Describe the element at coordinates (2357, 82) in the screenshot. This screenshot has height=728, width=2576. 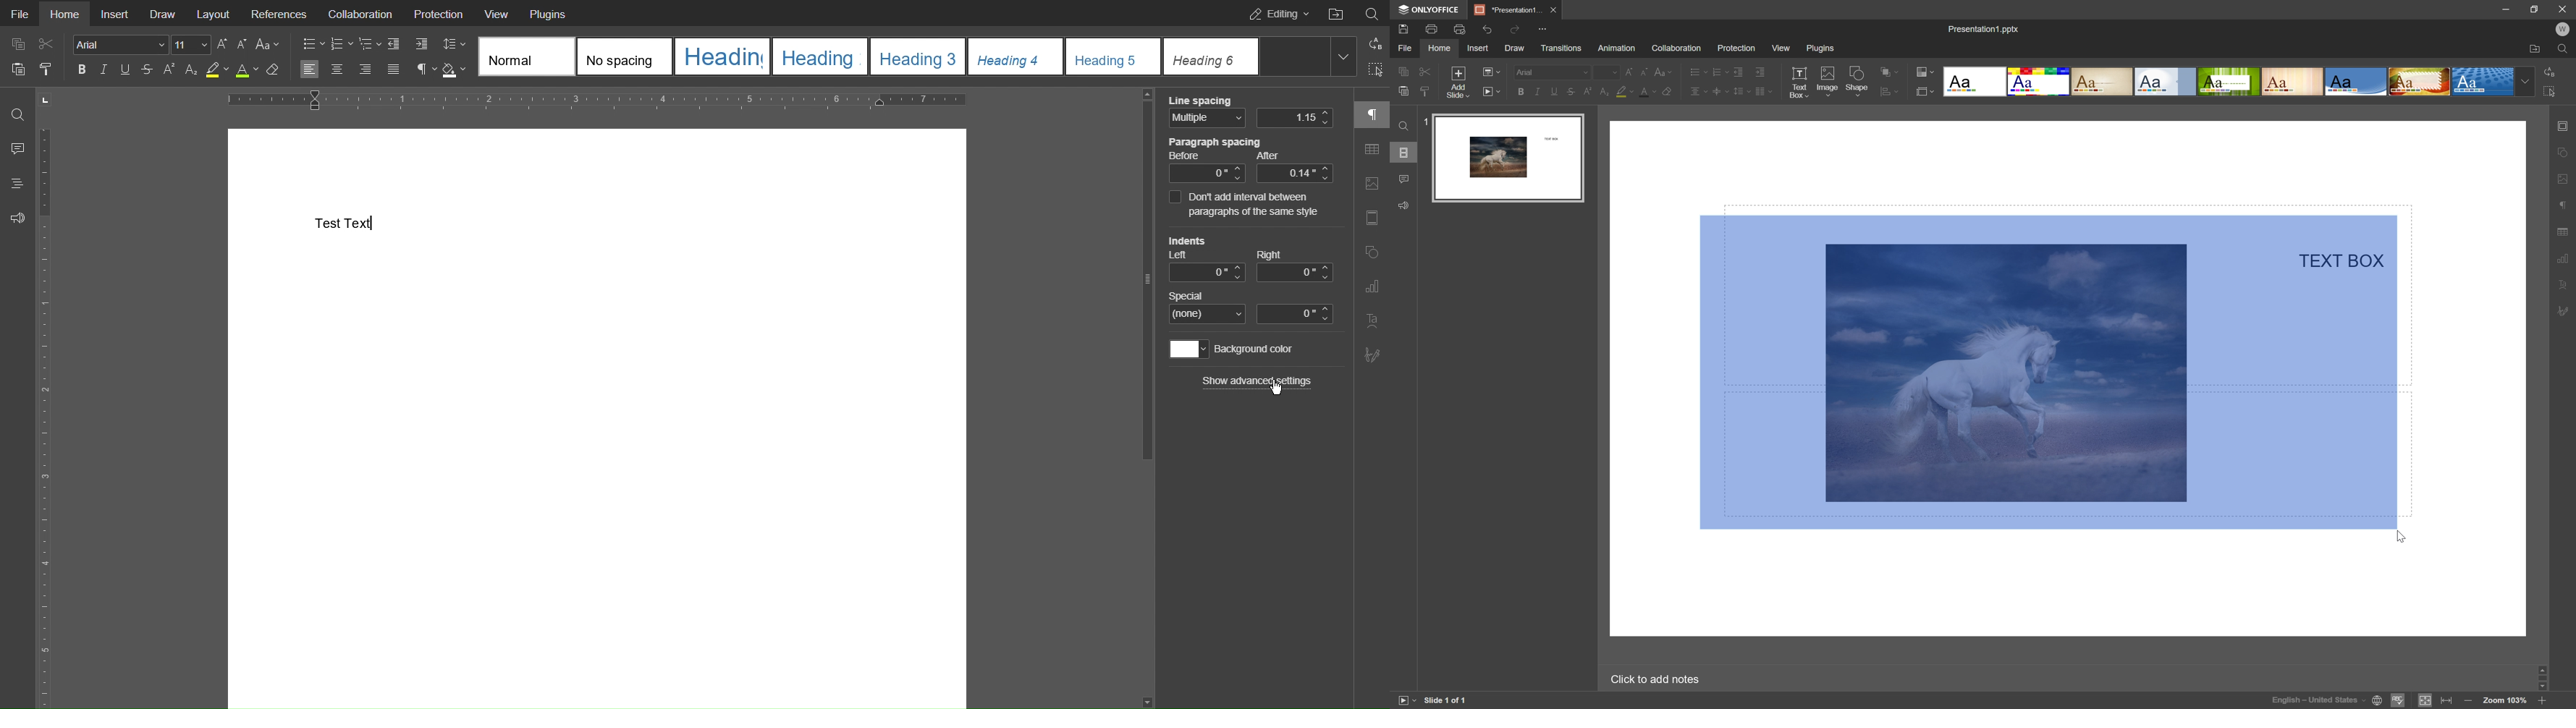
I see `Office` at that location.